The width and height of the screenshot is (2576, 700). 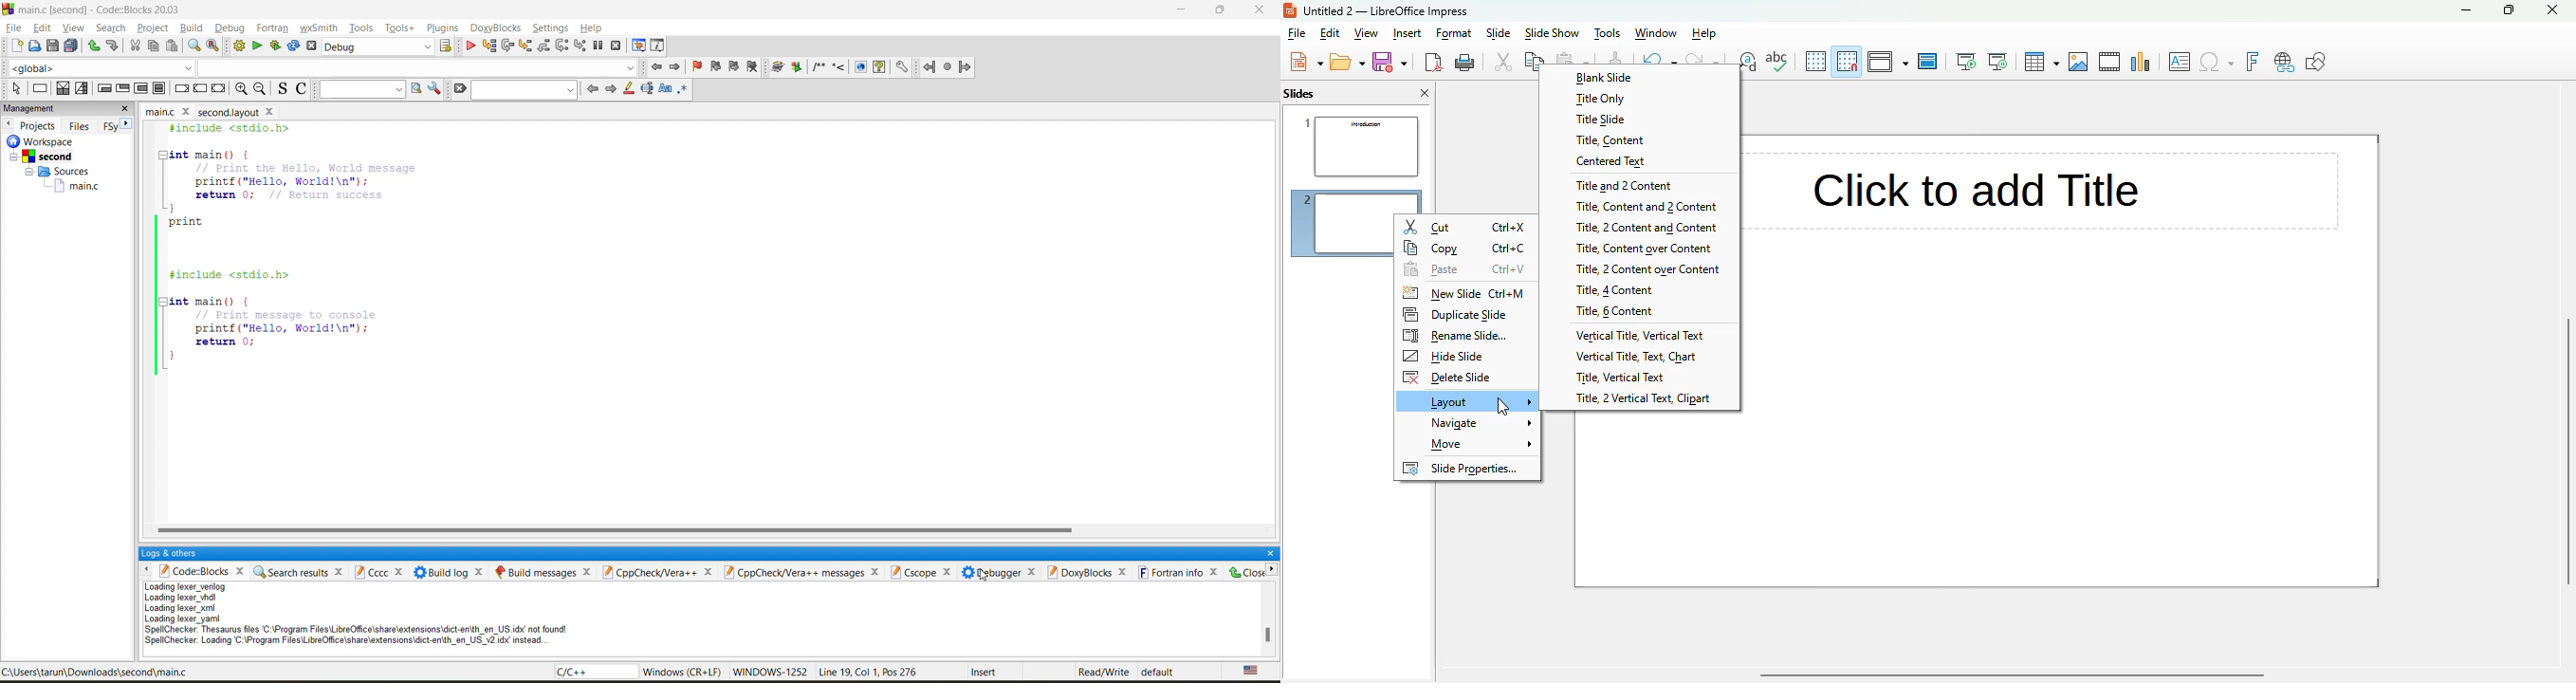 What do you see at coordinates (526, 45) in the screenshot?
I see `step into` at bounding box center [526, 45].